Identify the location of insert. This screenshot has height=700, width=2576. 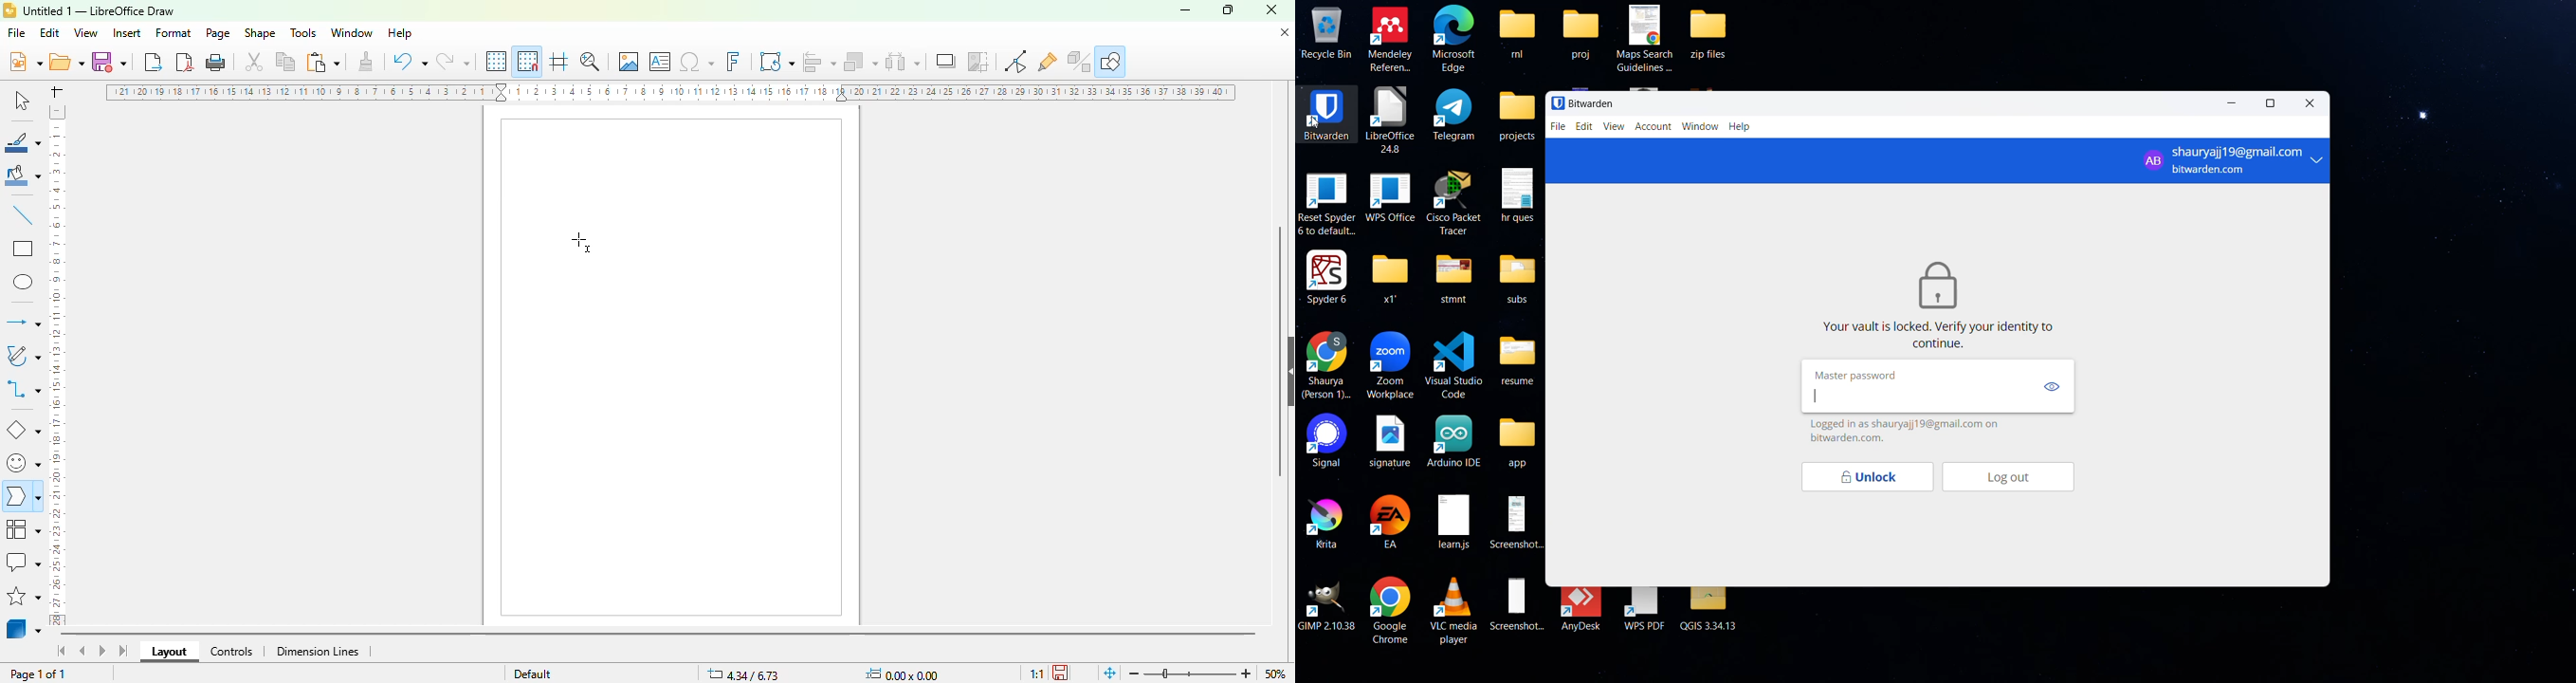
(126, 33).